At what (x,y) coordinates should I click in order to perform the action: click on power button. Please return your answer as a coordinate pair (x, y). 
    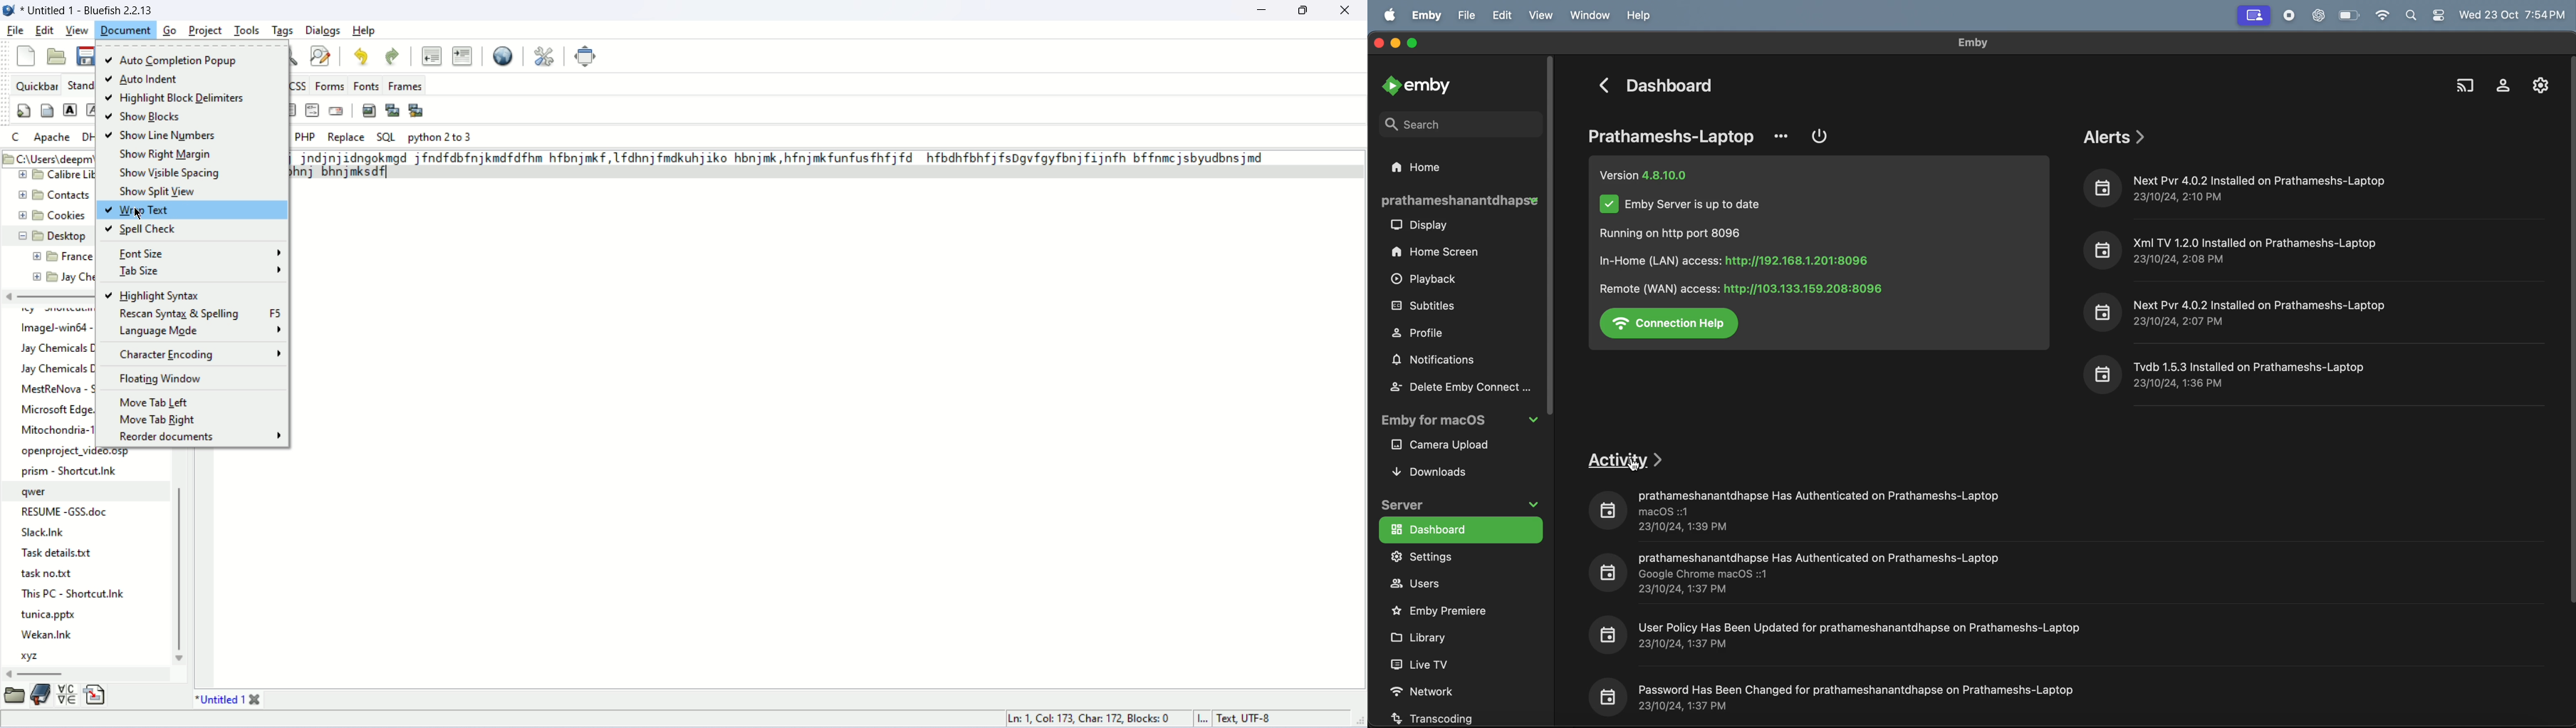
    Looking at the image, I should click on (1821, 136).